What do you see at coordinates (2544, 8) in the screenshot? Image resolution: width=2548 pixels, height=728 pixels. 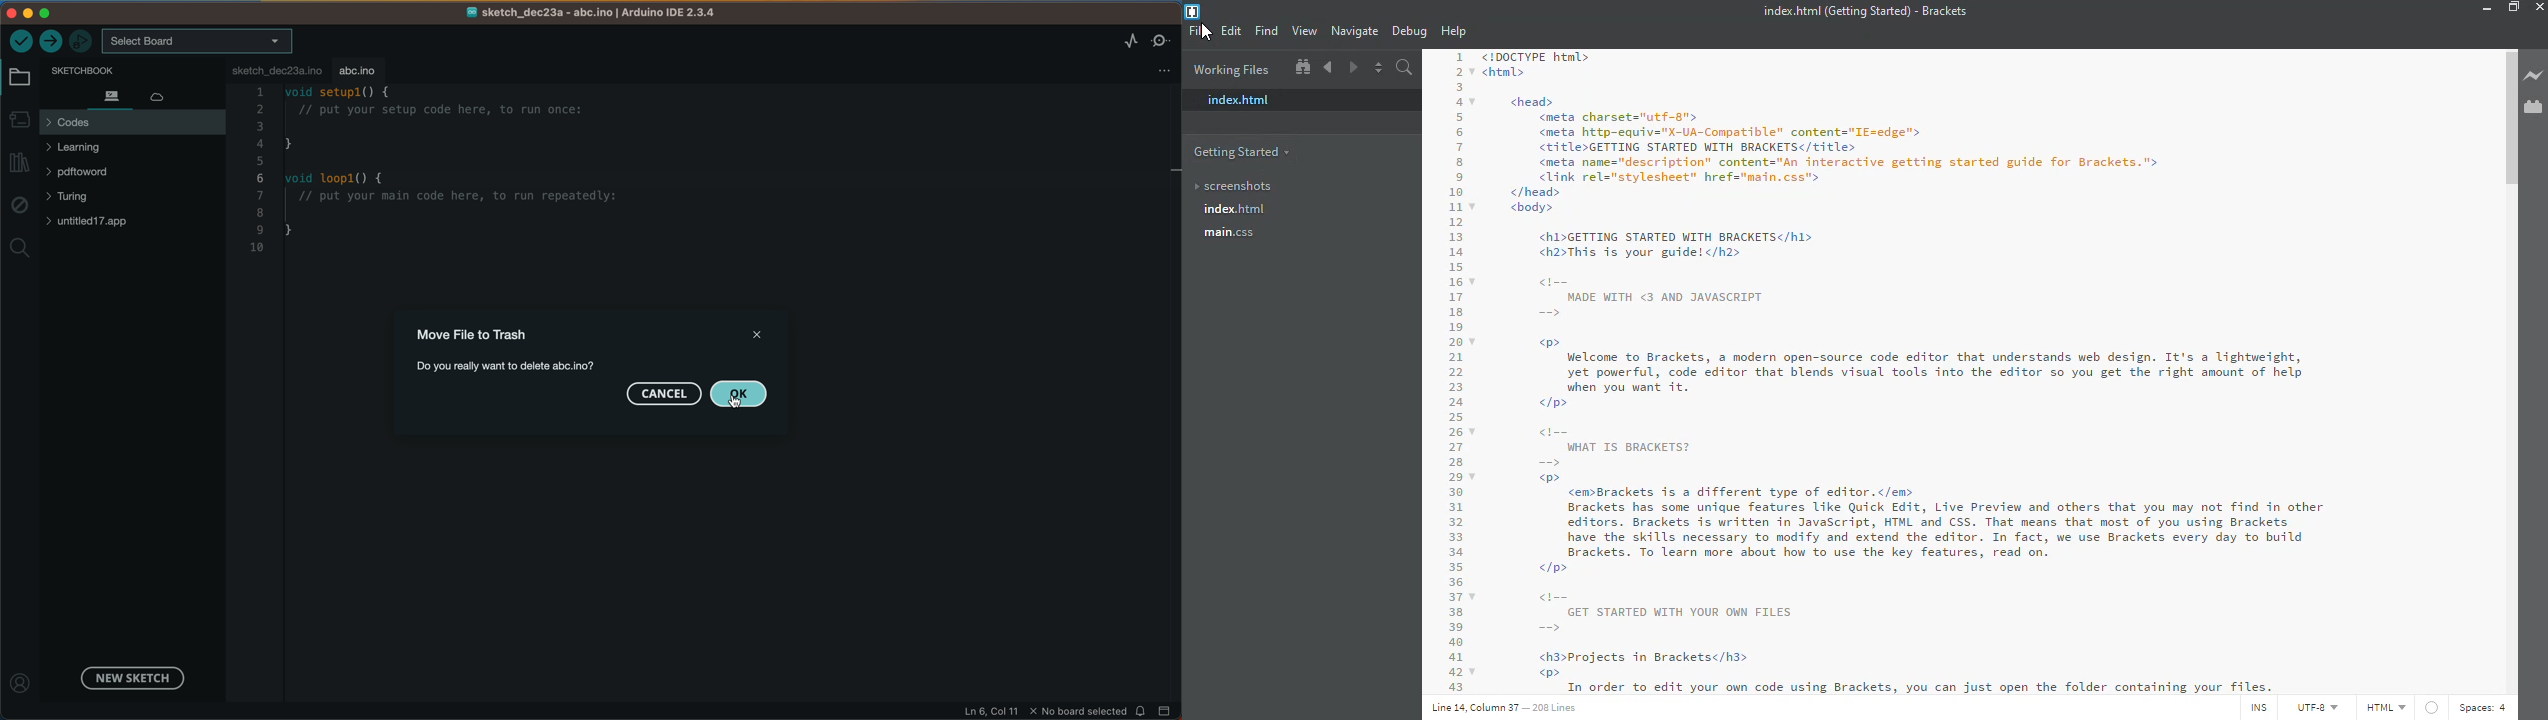 I see `close` at bounding box center [2544, 8].